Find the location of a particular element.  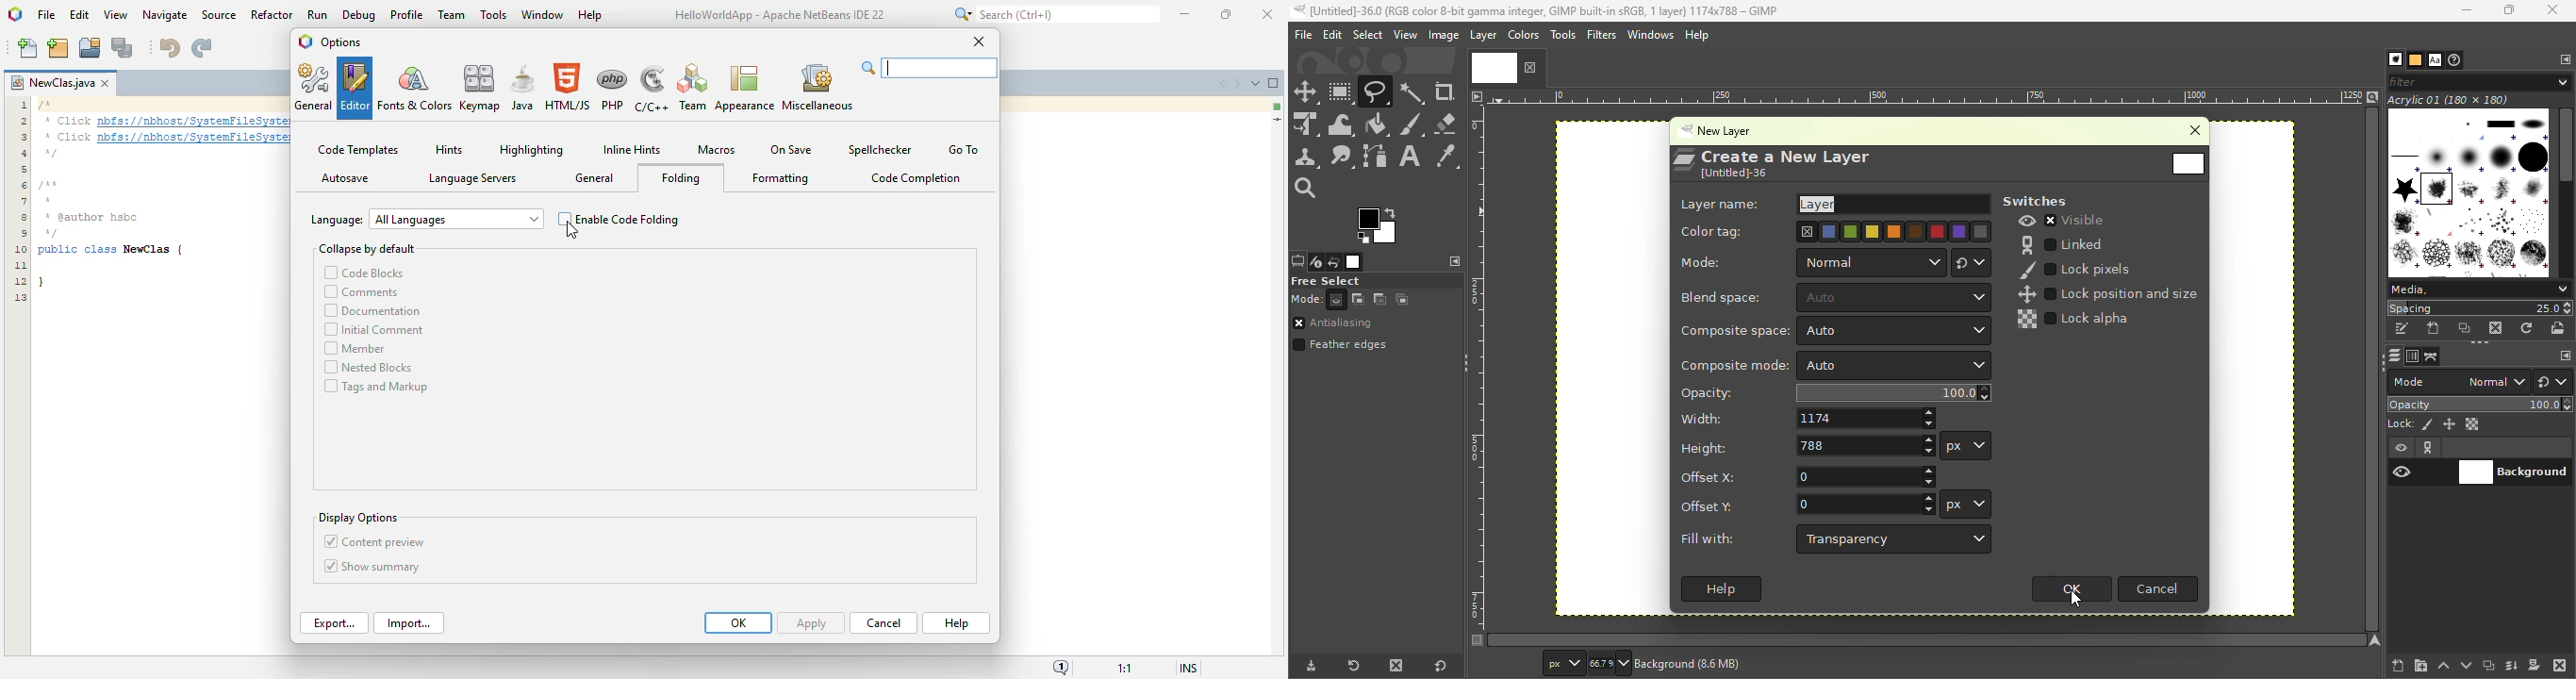

Access the image menu is located at coordinates (1477, 95).